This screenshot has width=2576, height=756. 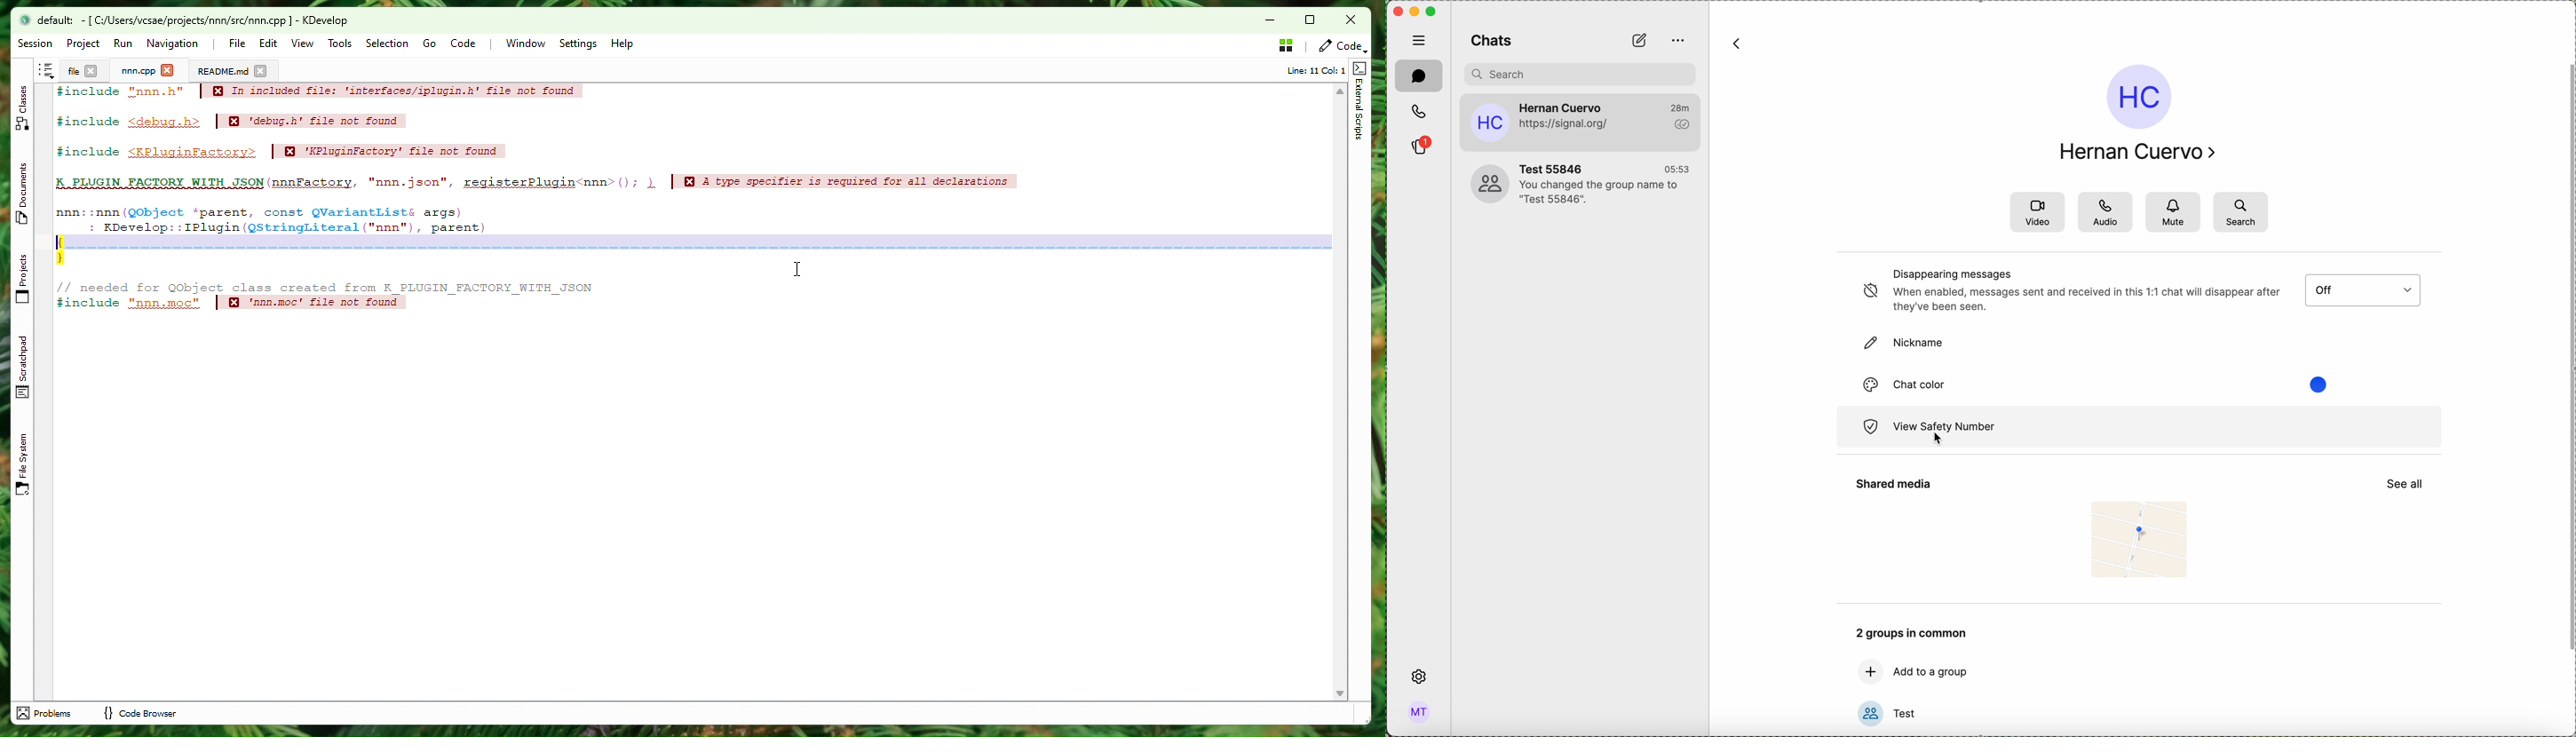 I want to click on add to a group, so click(x=1930, y=672).